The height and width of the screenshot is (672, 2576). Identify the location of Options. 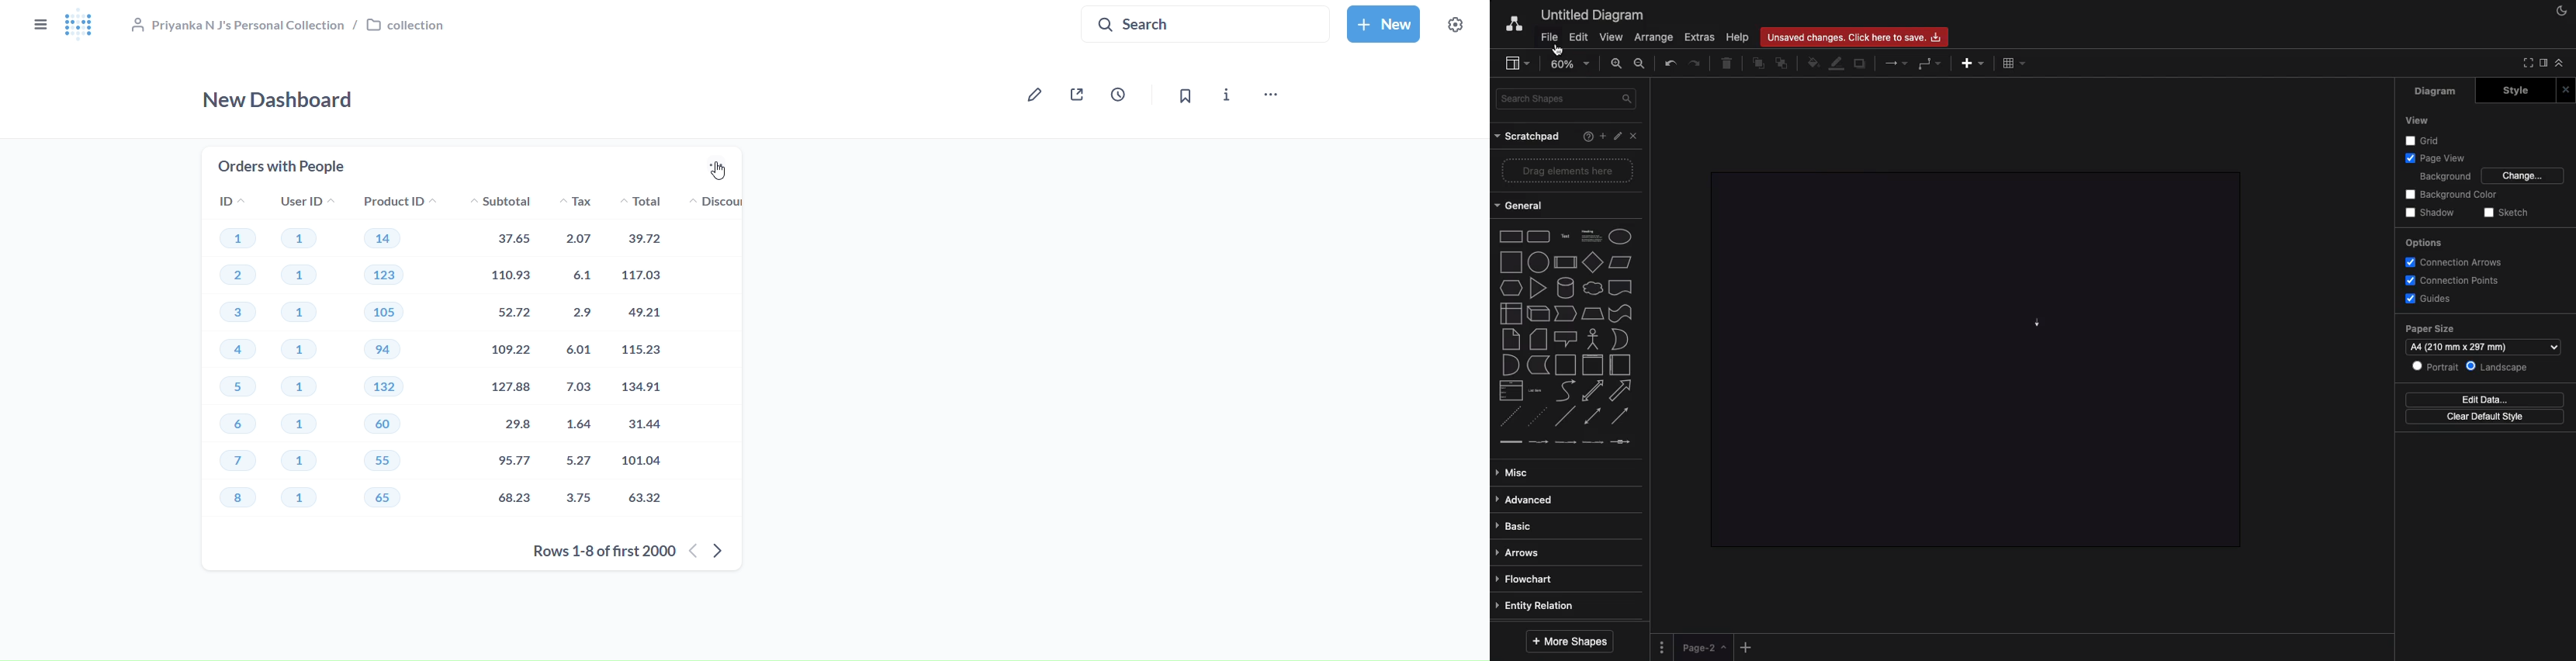
(2423, 244).